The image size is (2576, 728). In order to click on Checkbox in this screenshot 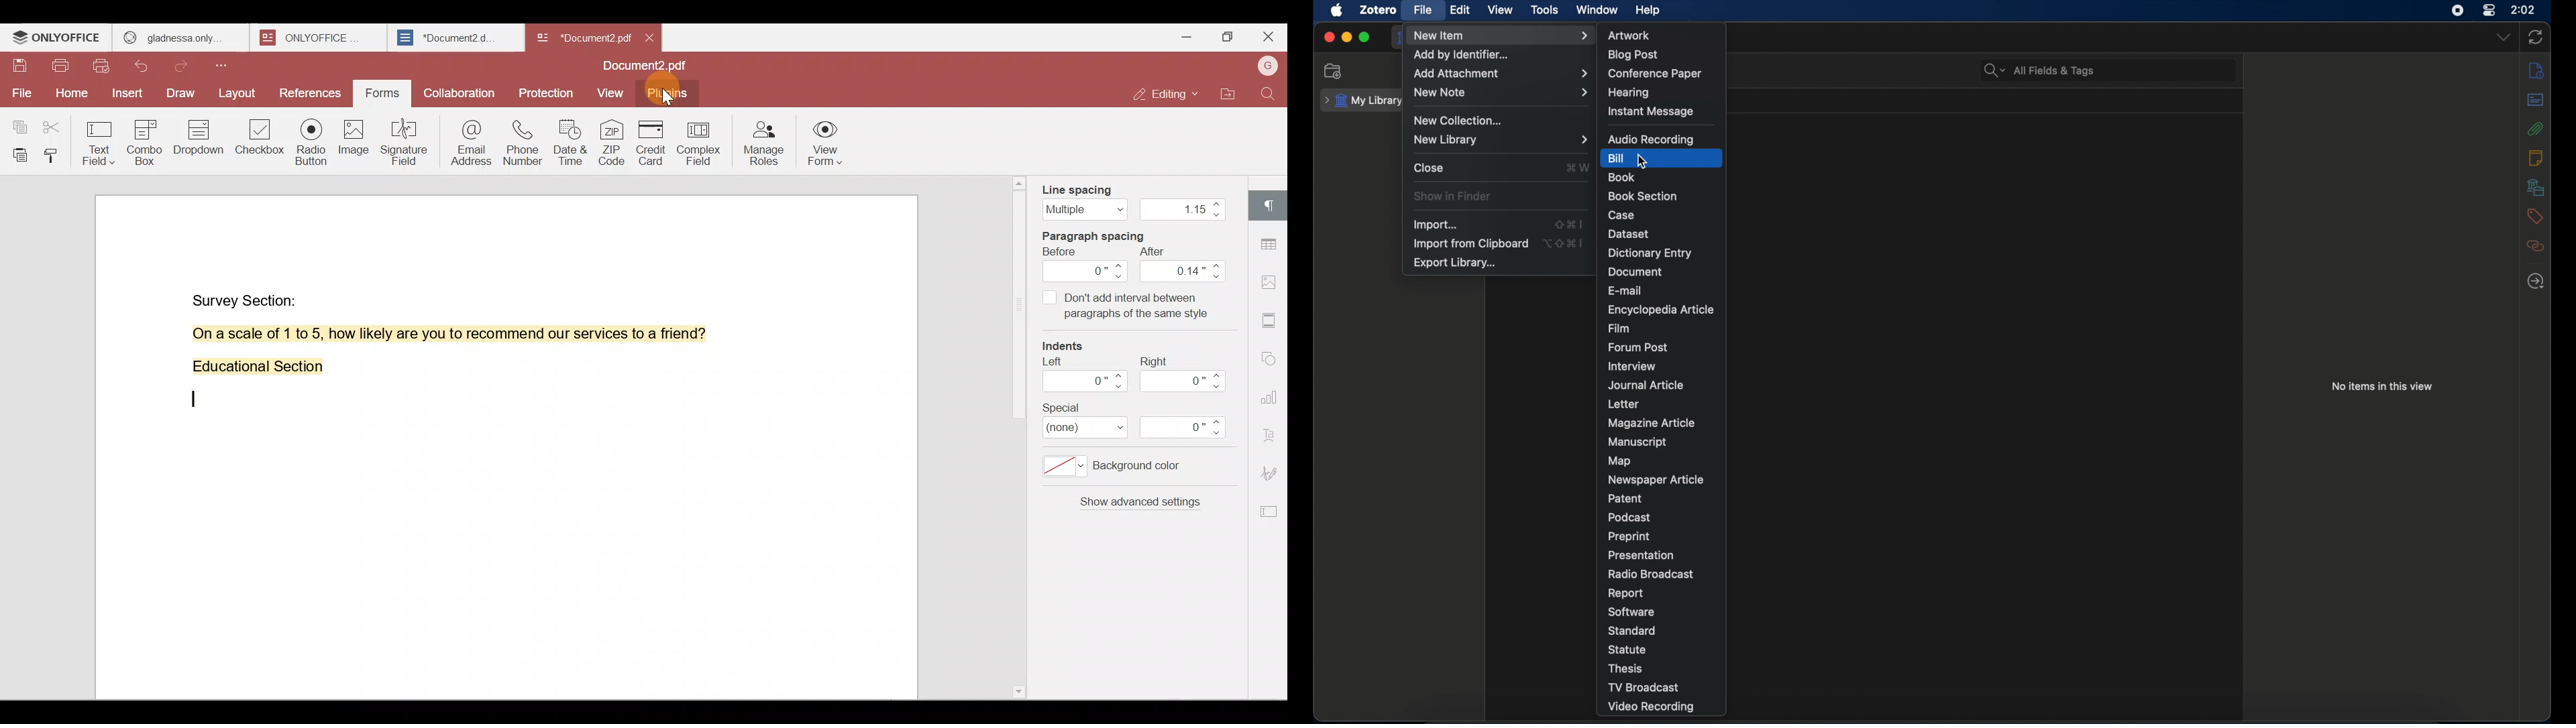, I will do `click(261, 141)`.